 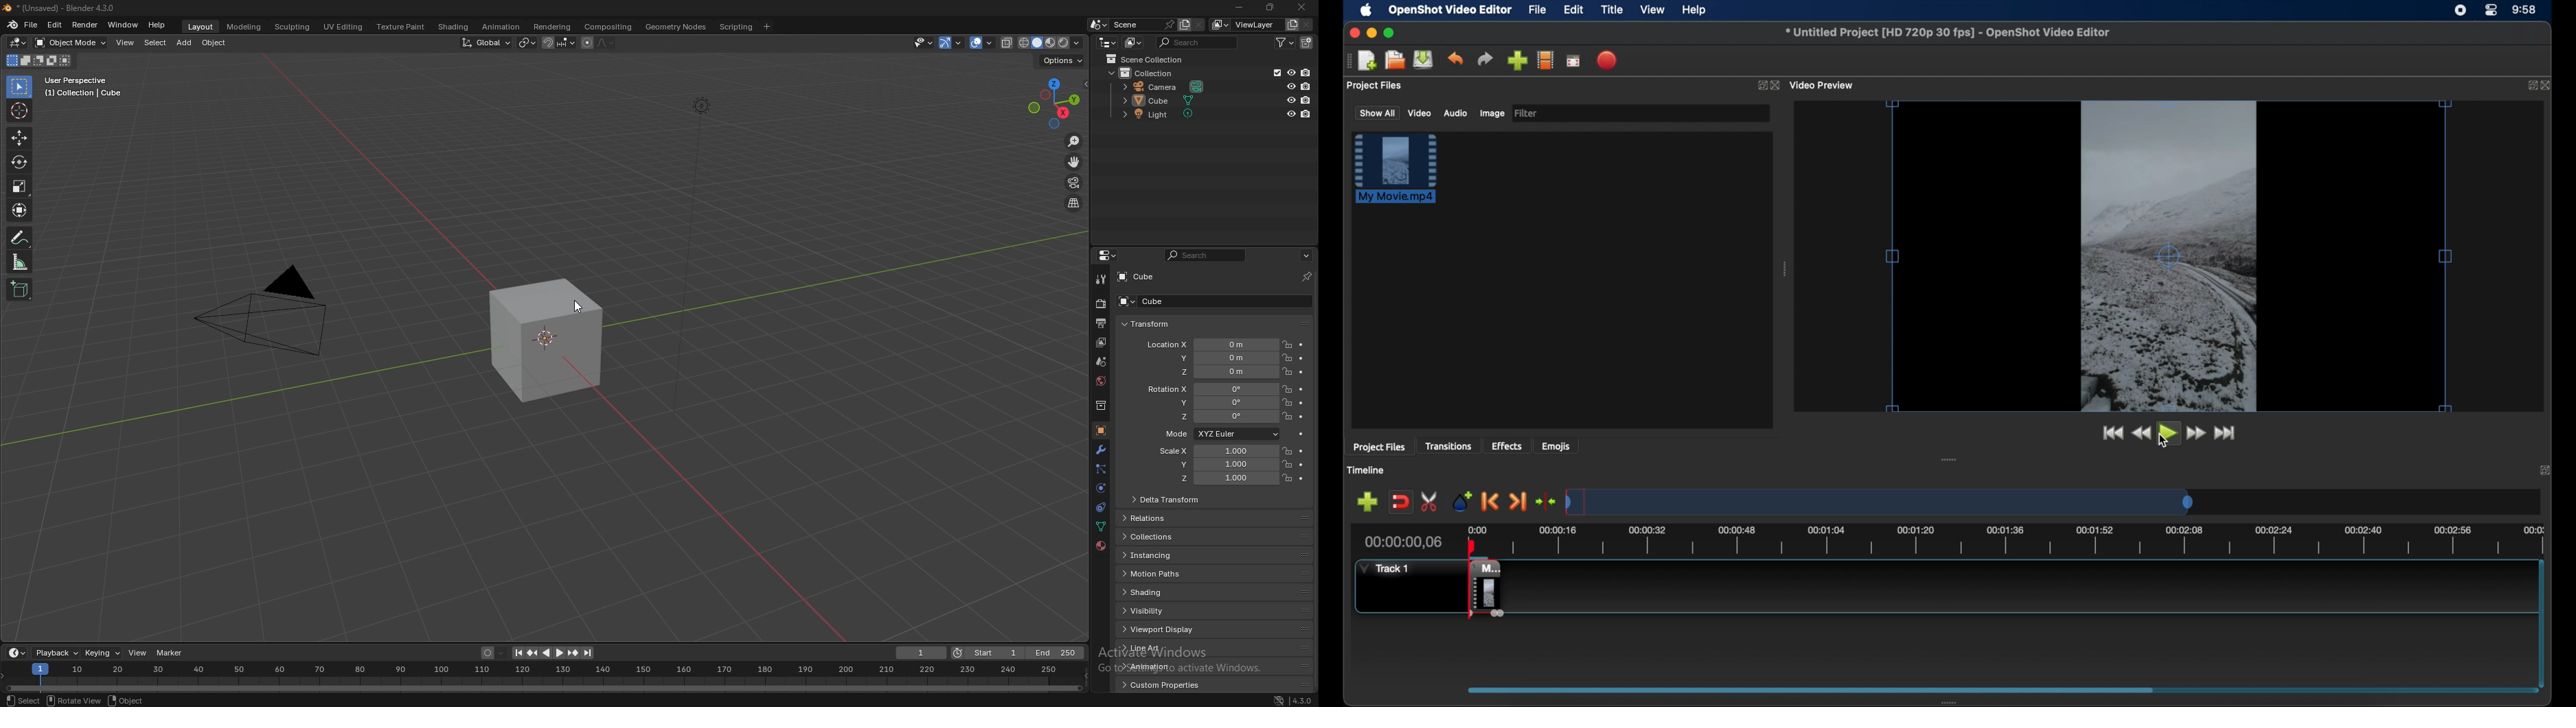 What do you see at coordinates (1101, 279) in the screenshot?
I see `tool` at bounding box center [1101, 279].